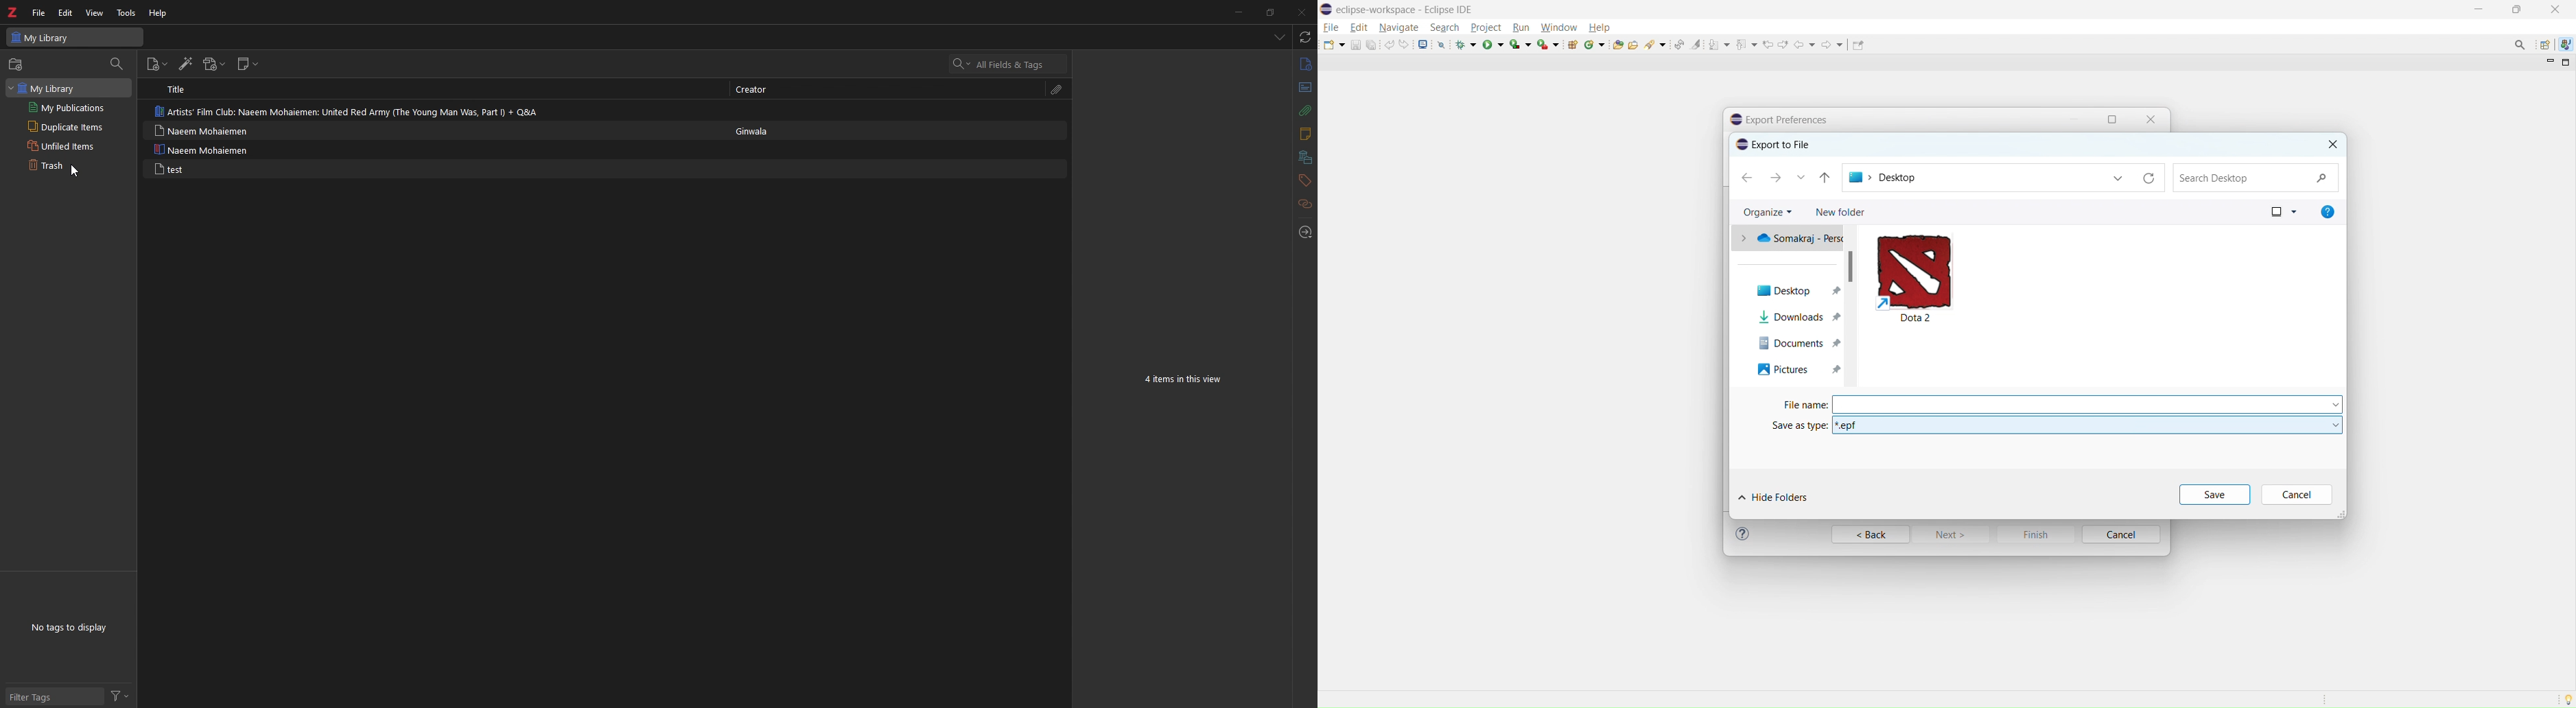  Describe the element at coordinates (12, 13) in the screenshot. I see `zotero` at that location.